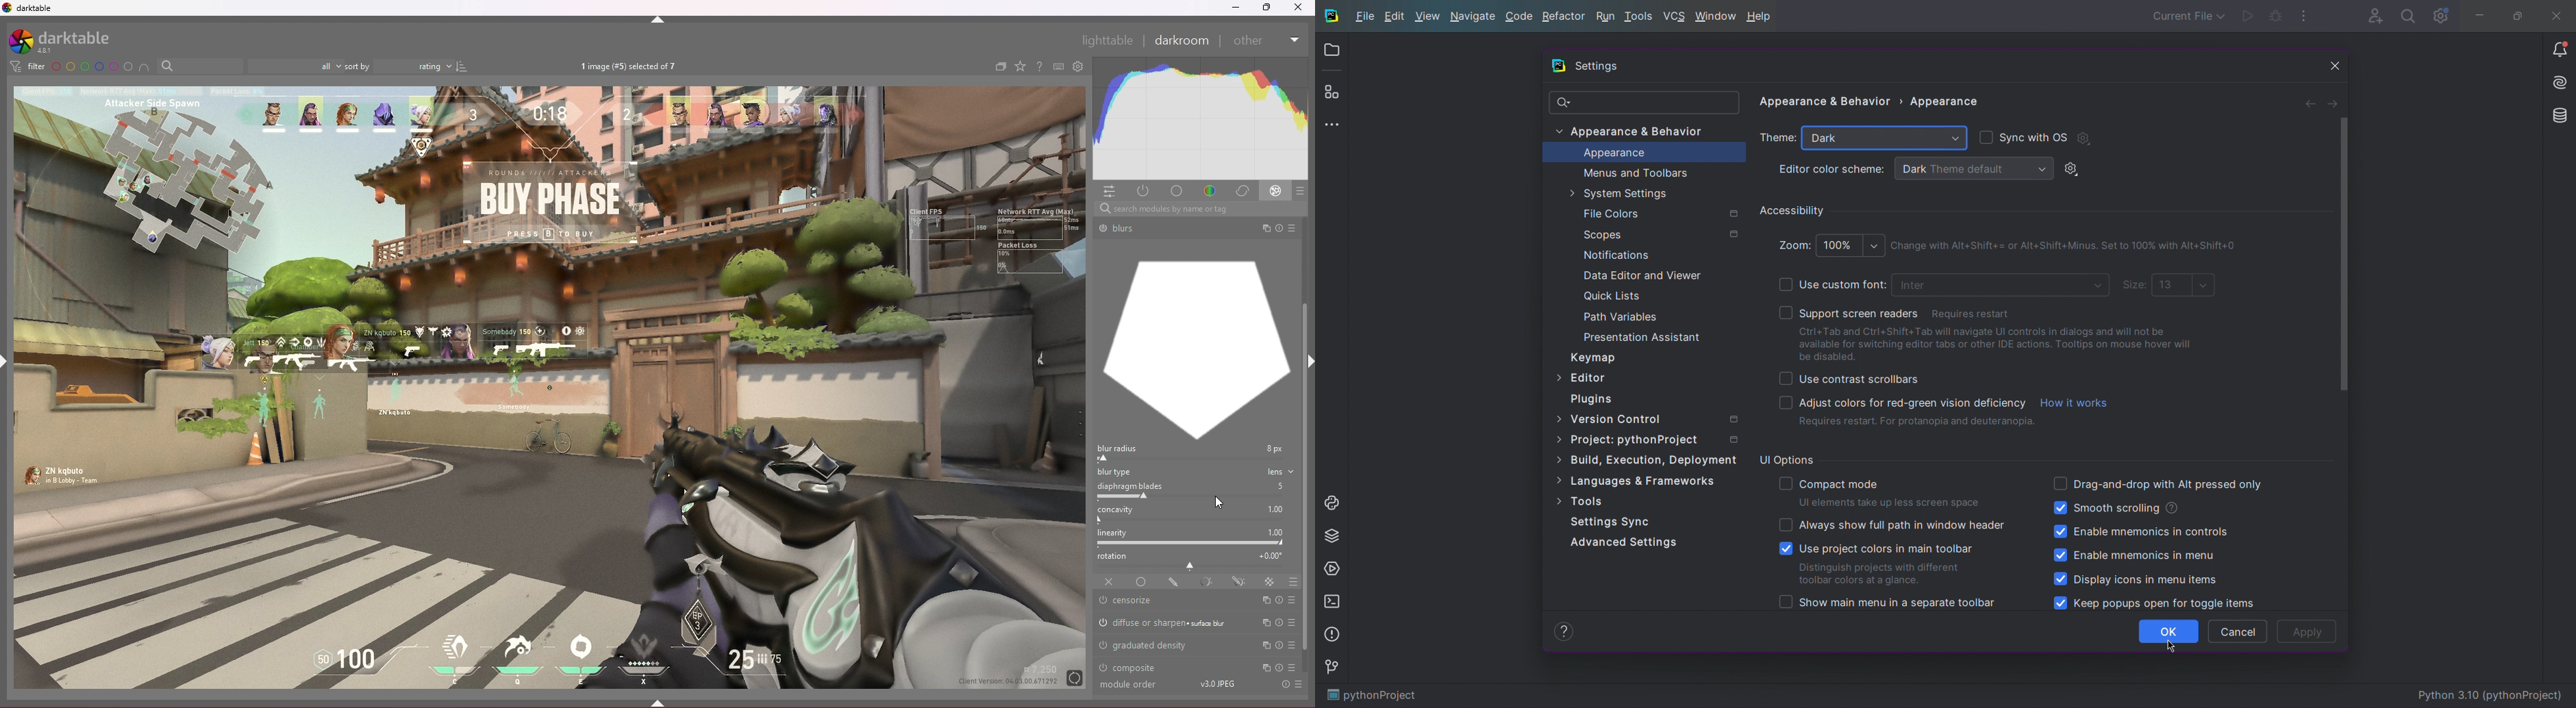 The image size is (2576, 728). I want to click on Python Packages, so click(1332, 535).